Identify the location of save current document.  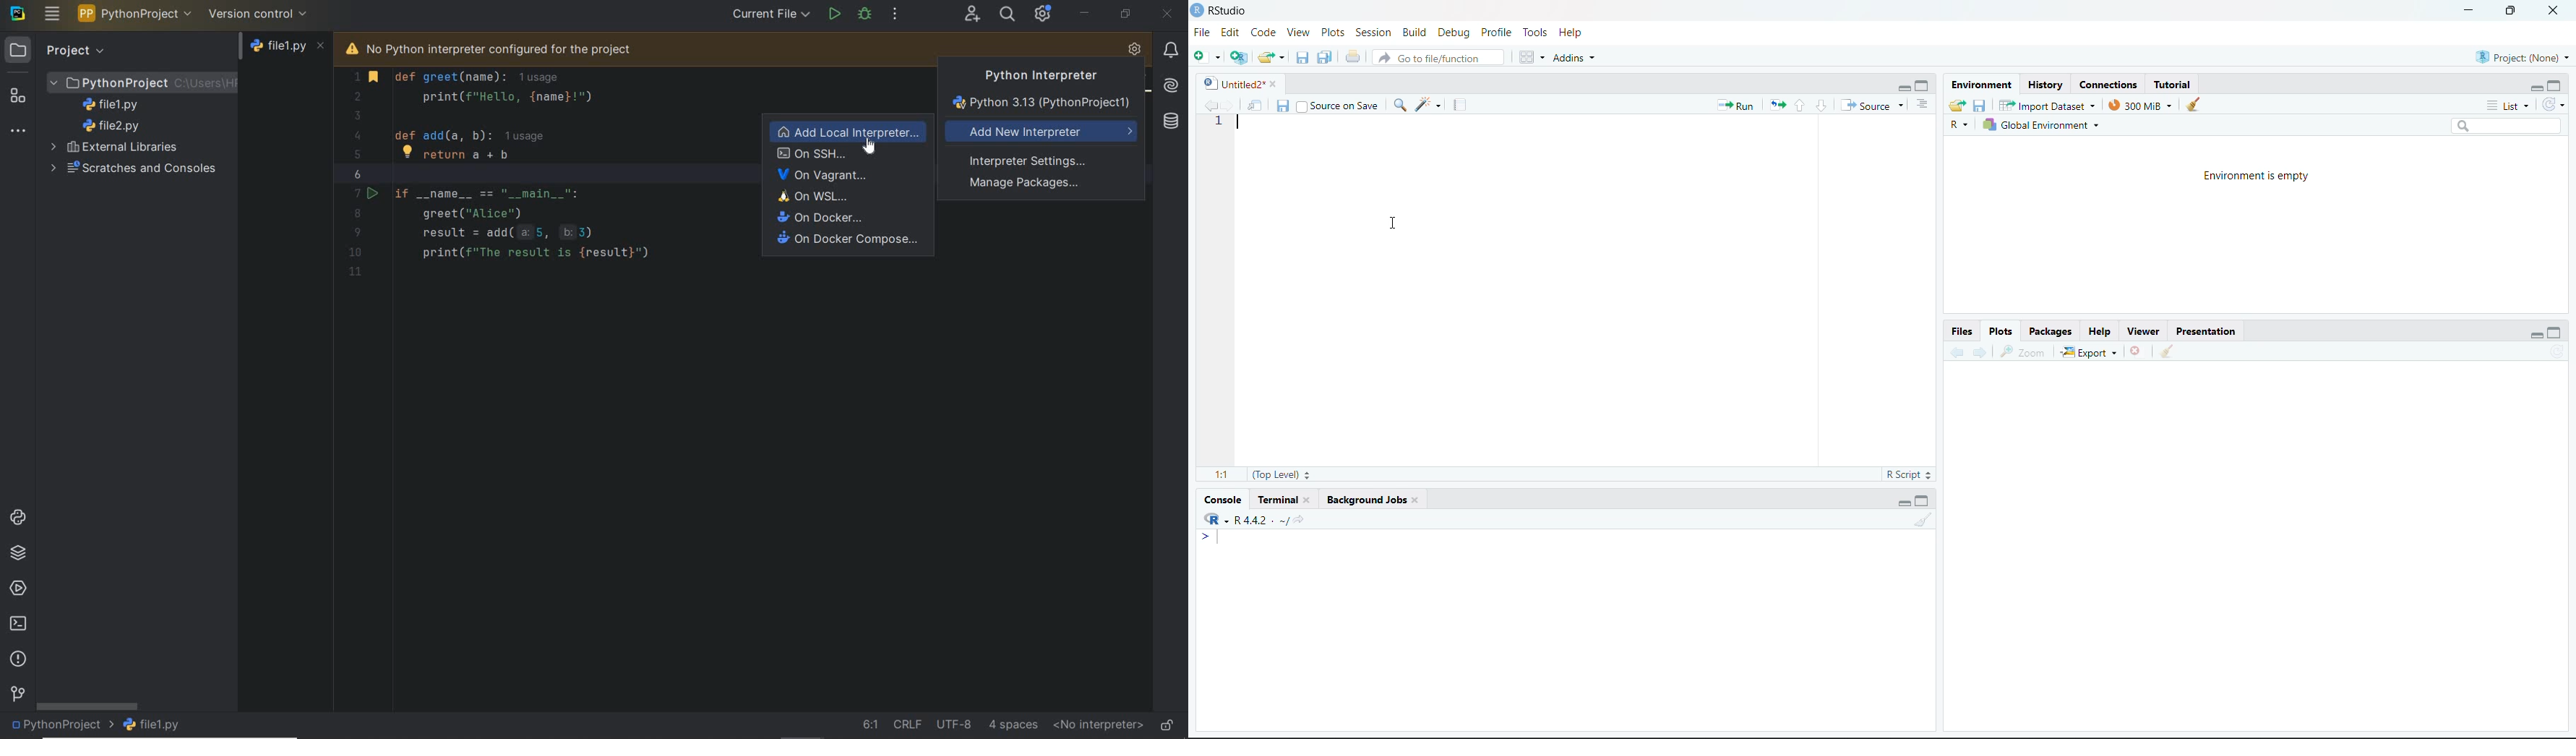
(1282, 105).